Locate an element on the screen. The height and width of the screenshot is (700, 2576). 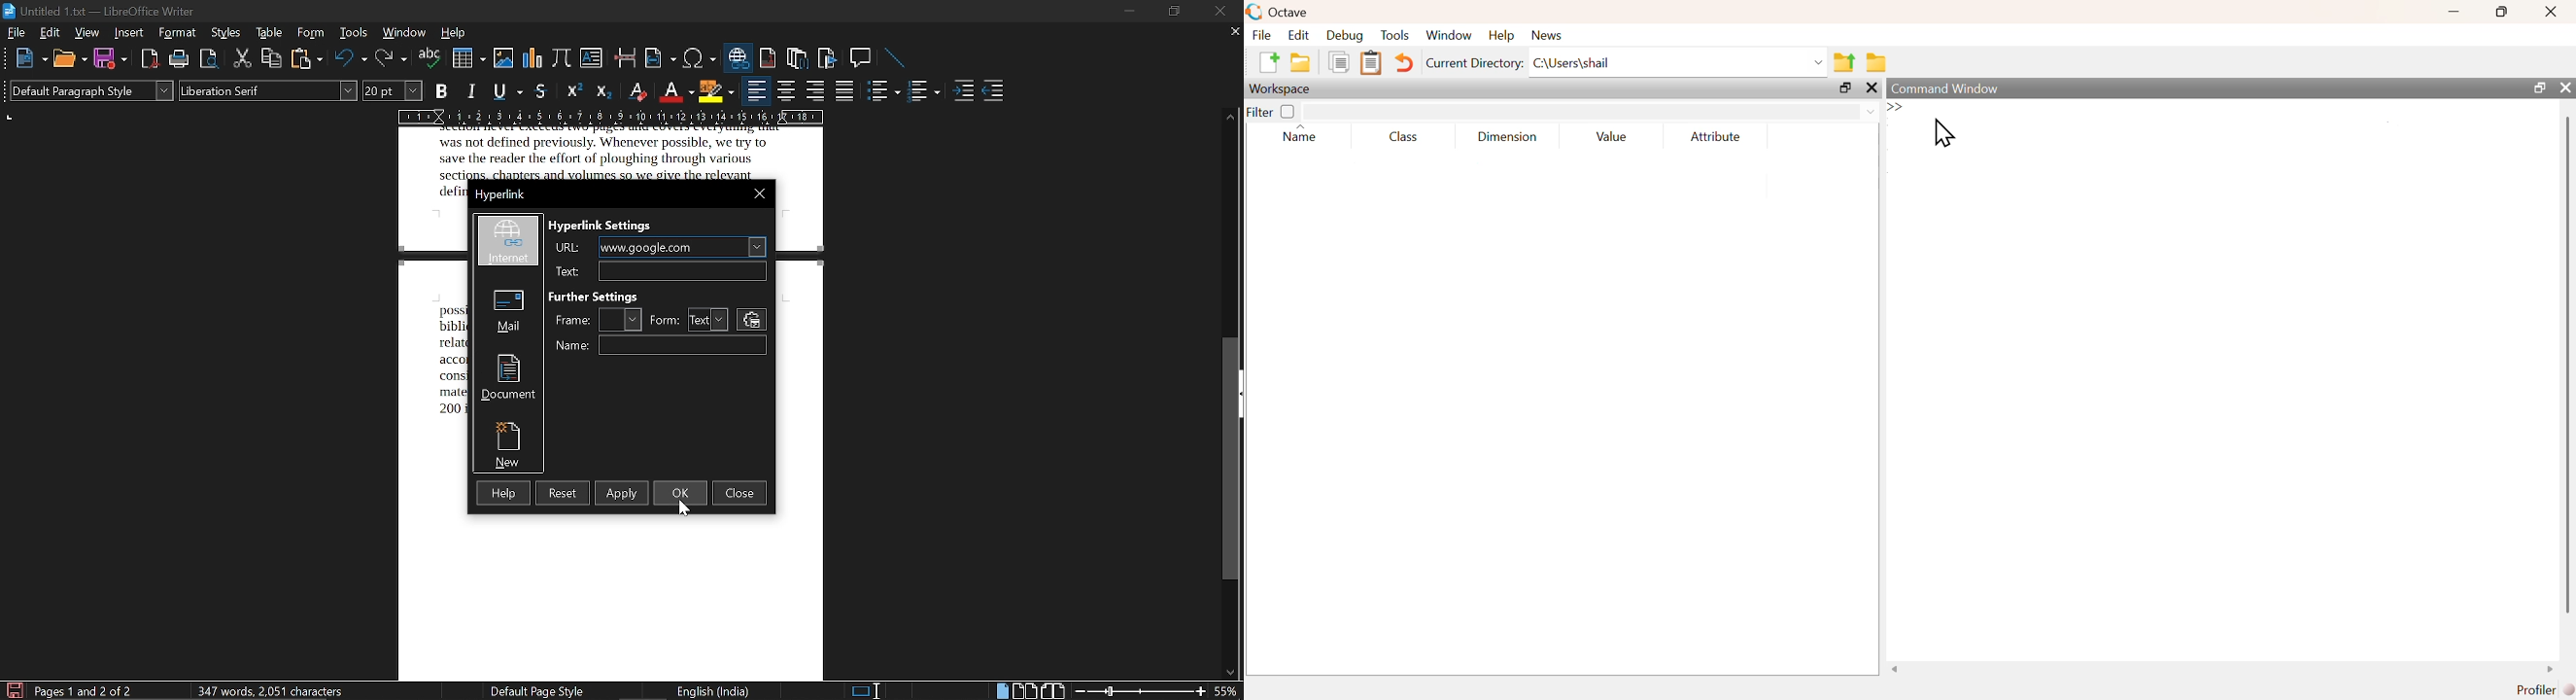
Class is located at coordinates (1399, 136).